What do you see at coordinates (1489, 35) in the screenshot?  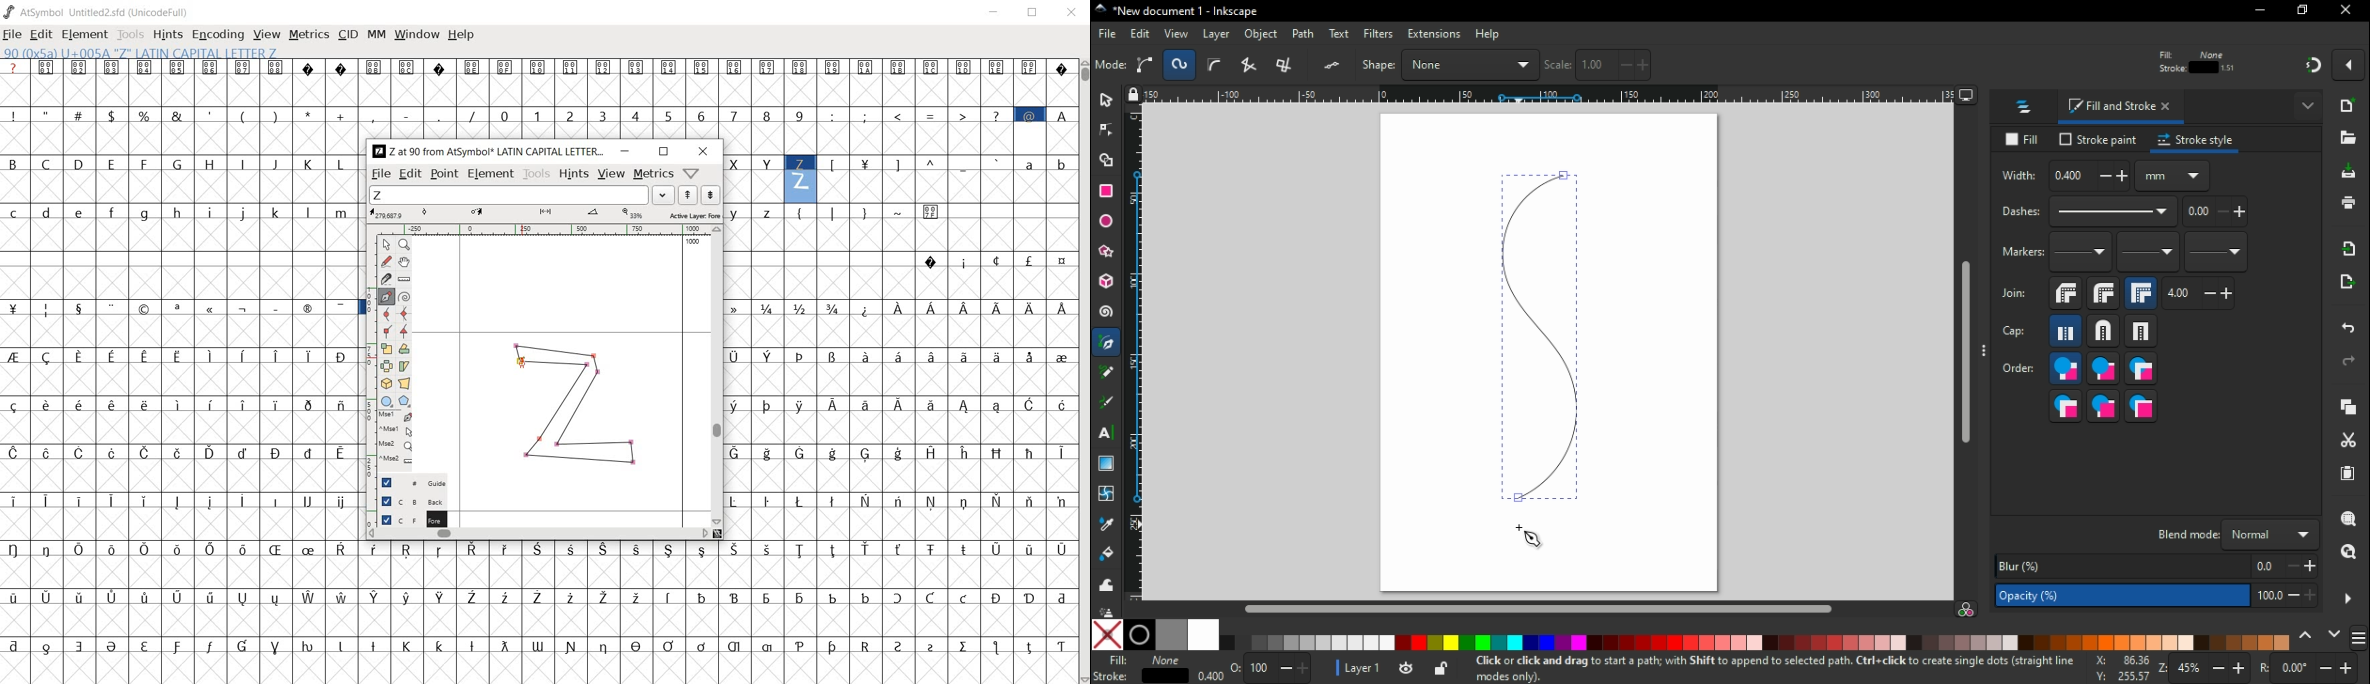 I see `help` at bounding box center [1489, 35].